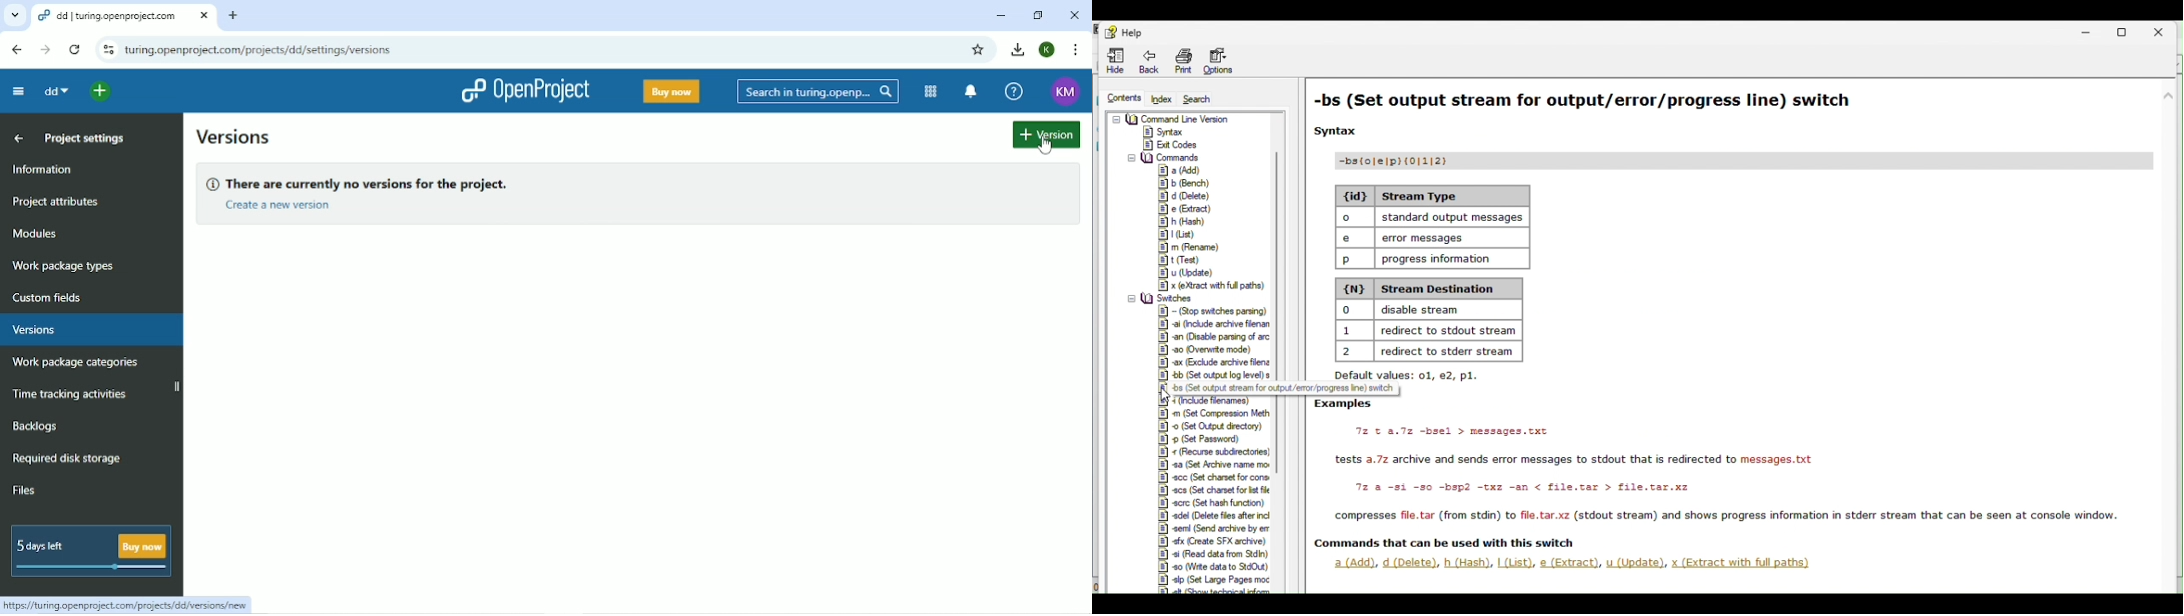 The height and width of the screenshot is (616, 2184). What do you see at coordinates (1016, 49) in the screenshot?
I see `Download` at bounding box center [1016, 49].